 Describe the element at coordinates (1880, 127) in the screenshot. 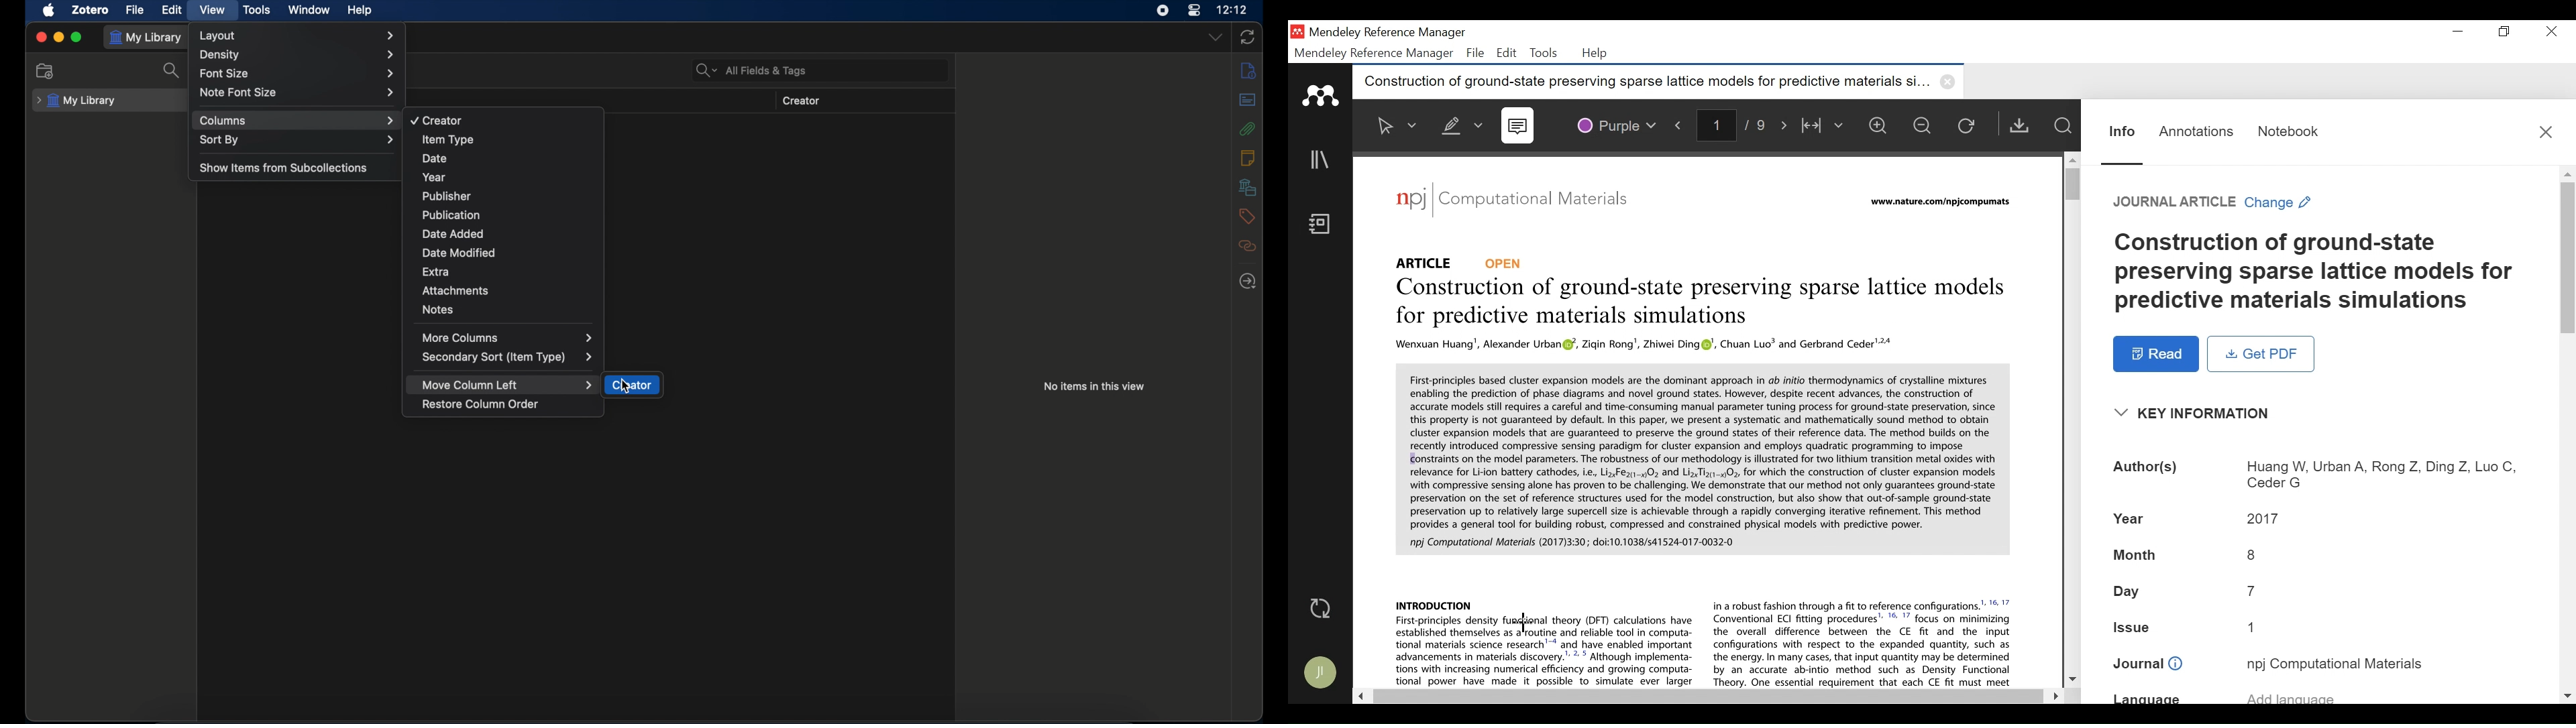

I see `Zoom in` at that location.